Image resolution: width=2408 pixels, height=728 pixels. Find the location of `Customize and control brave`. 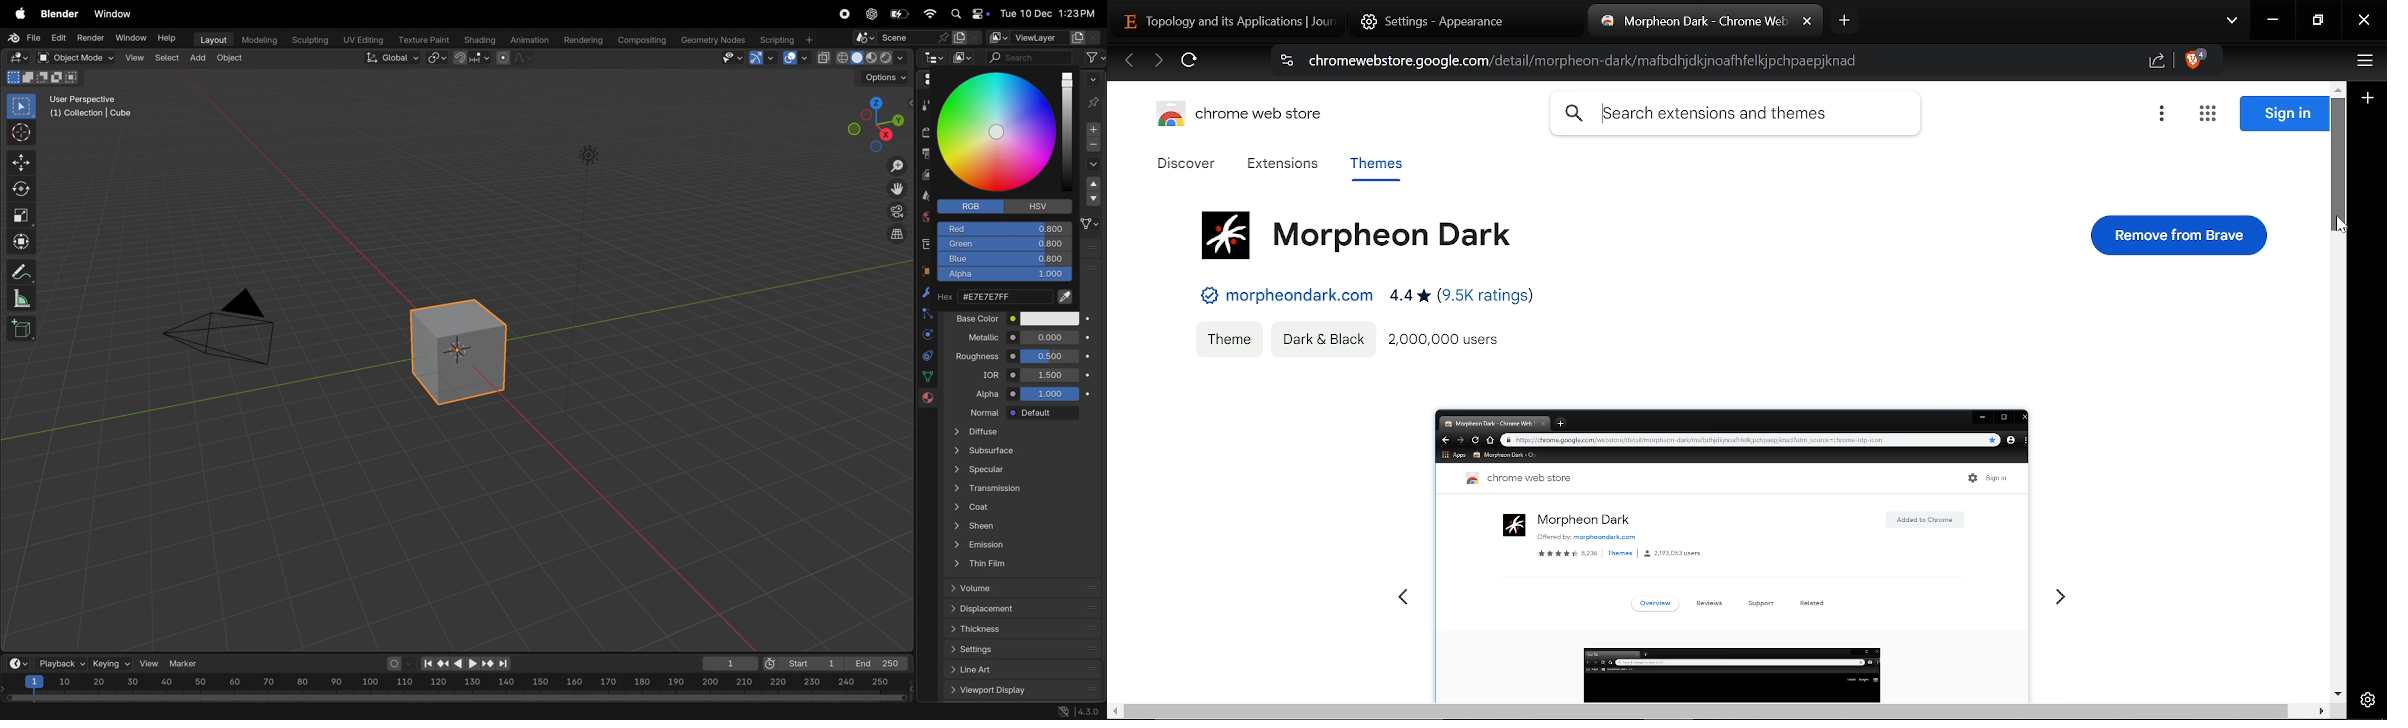

Customize and control brave is located at coordinates (2362, 63).